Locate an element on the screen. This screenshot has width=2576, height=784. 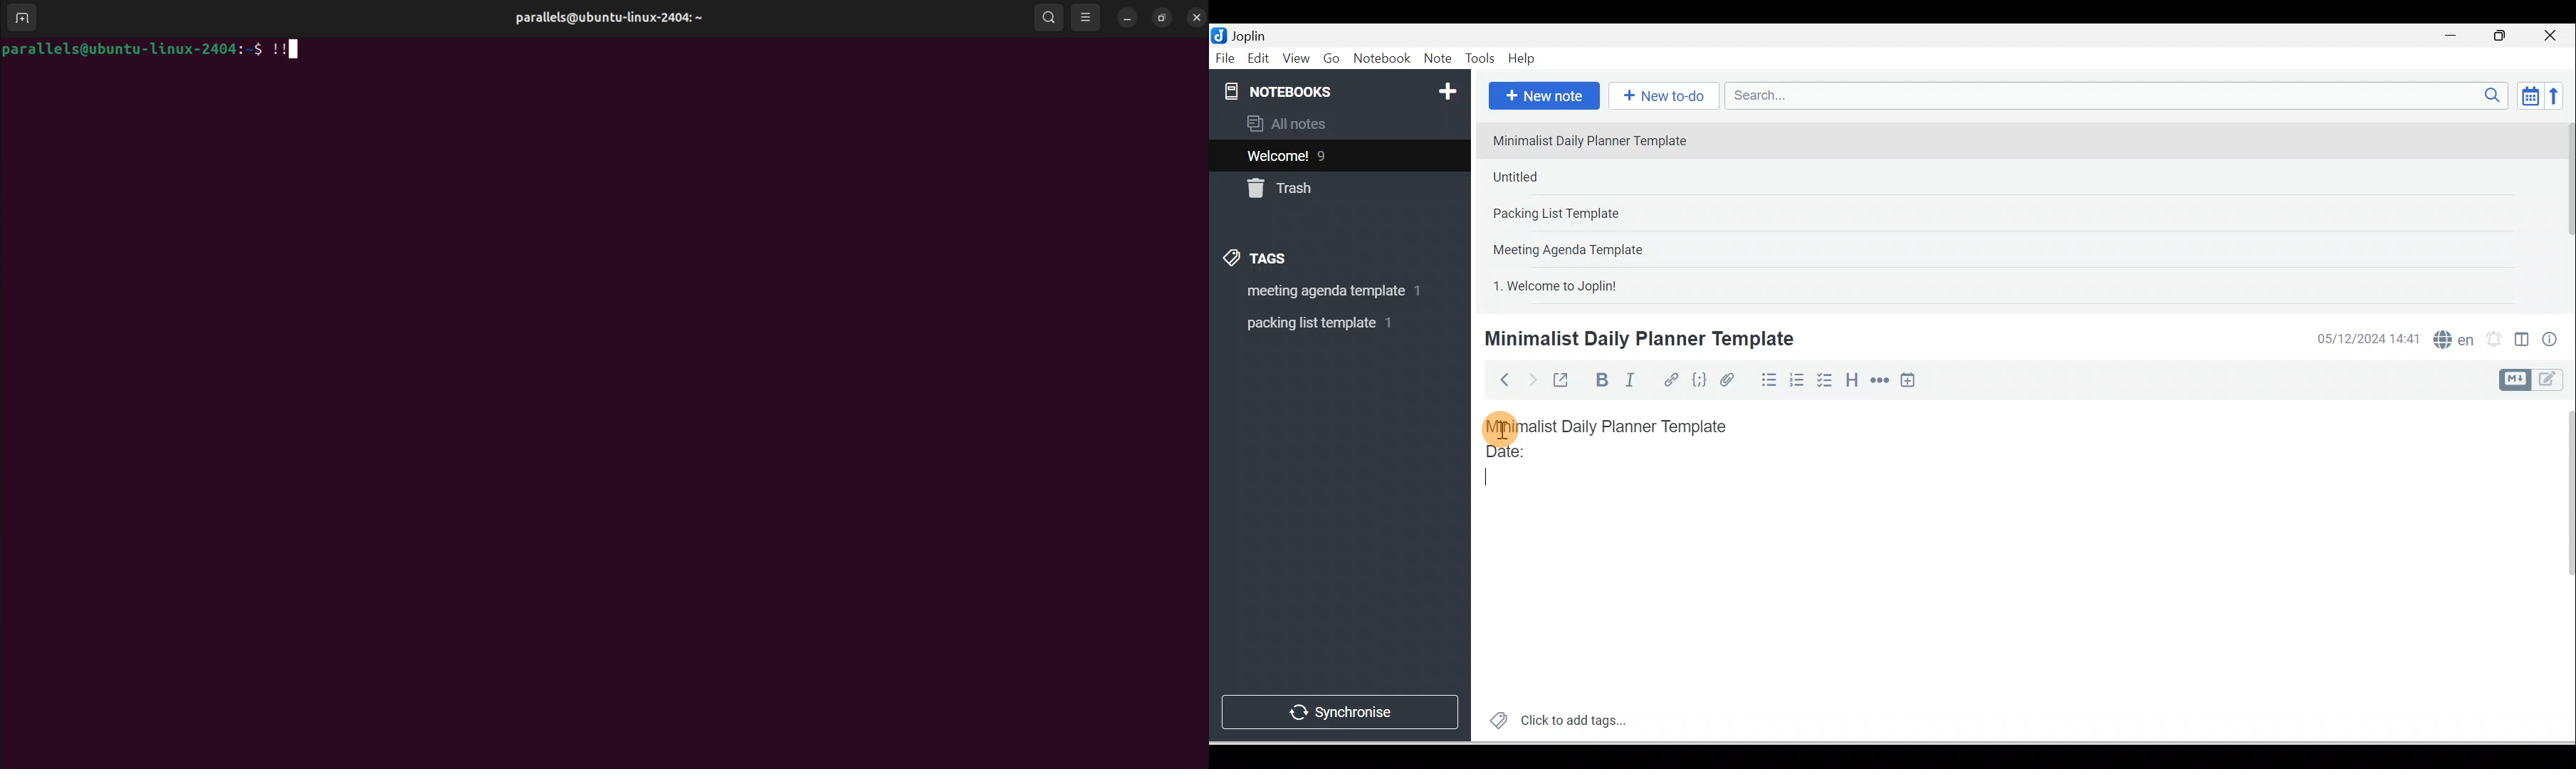
Note 1 is located at coordinates (1600, 140).